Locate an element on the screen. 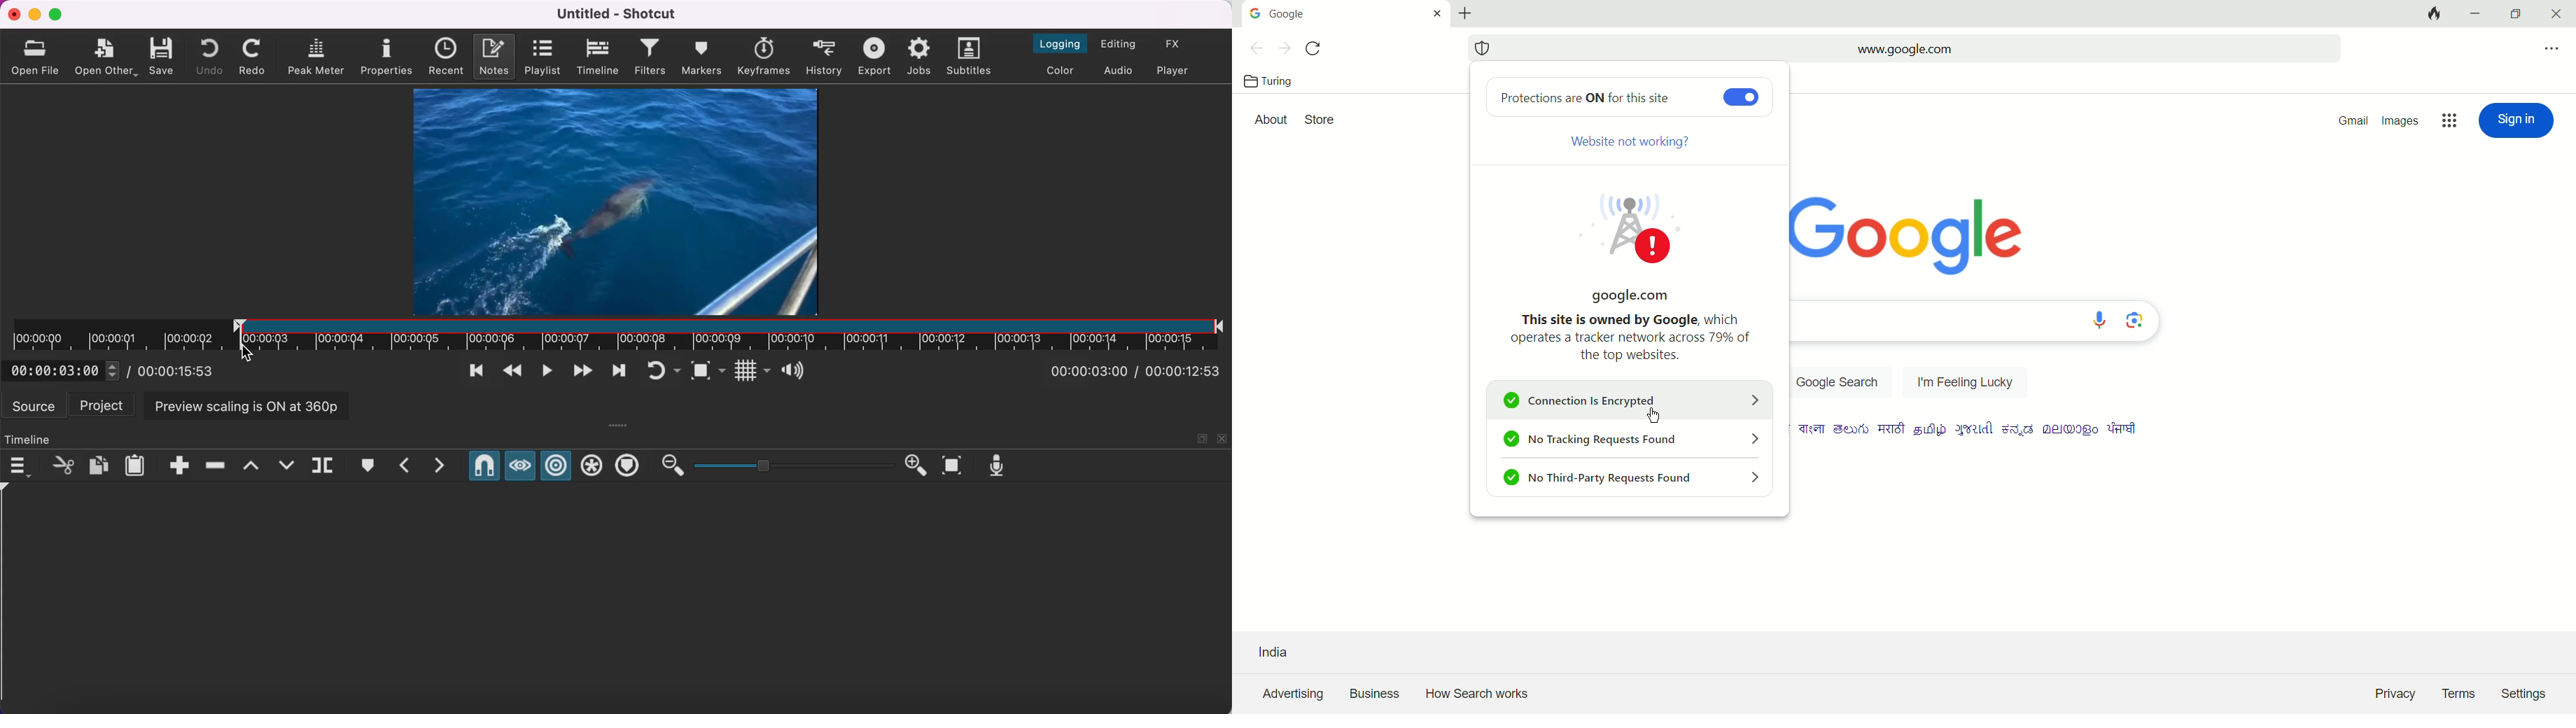 This screenshot has height=728, width=2576. cursor is located at coordinates (256, 355).